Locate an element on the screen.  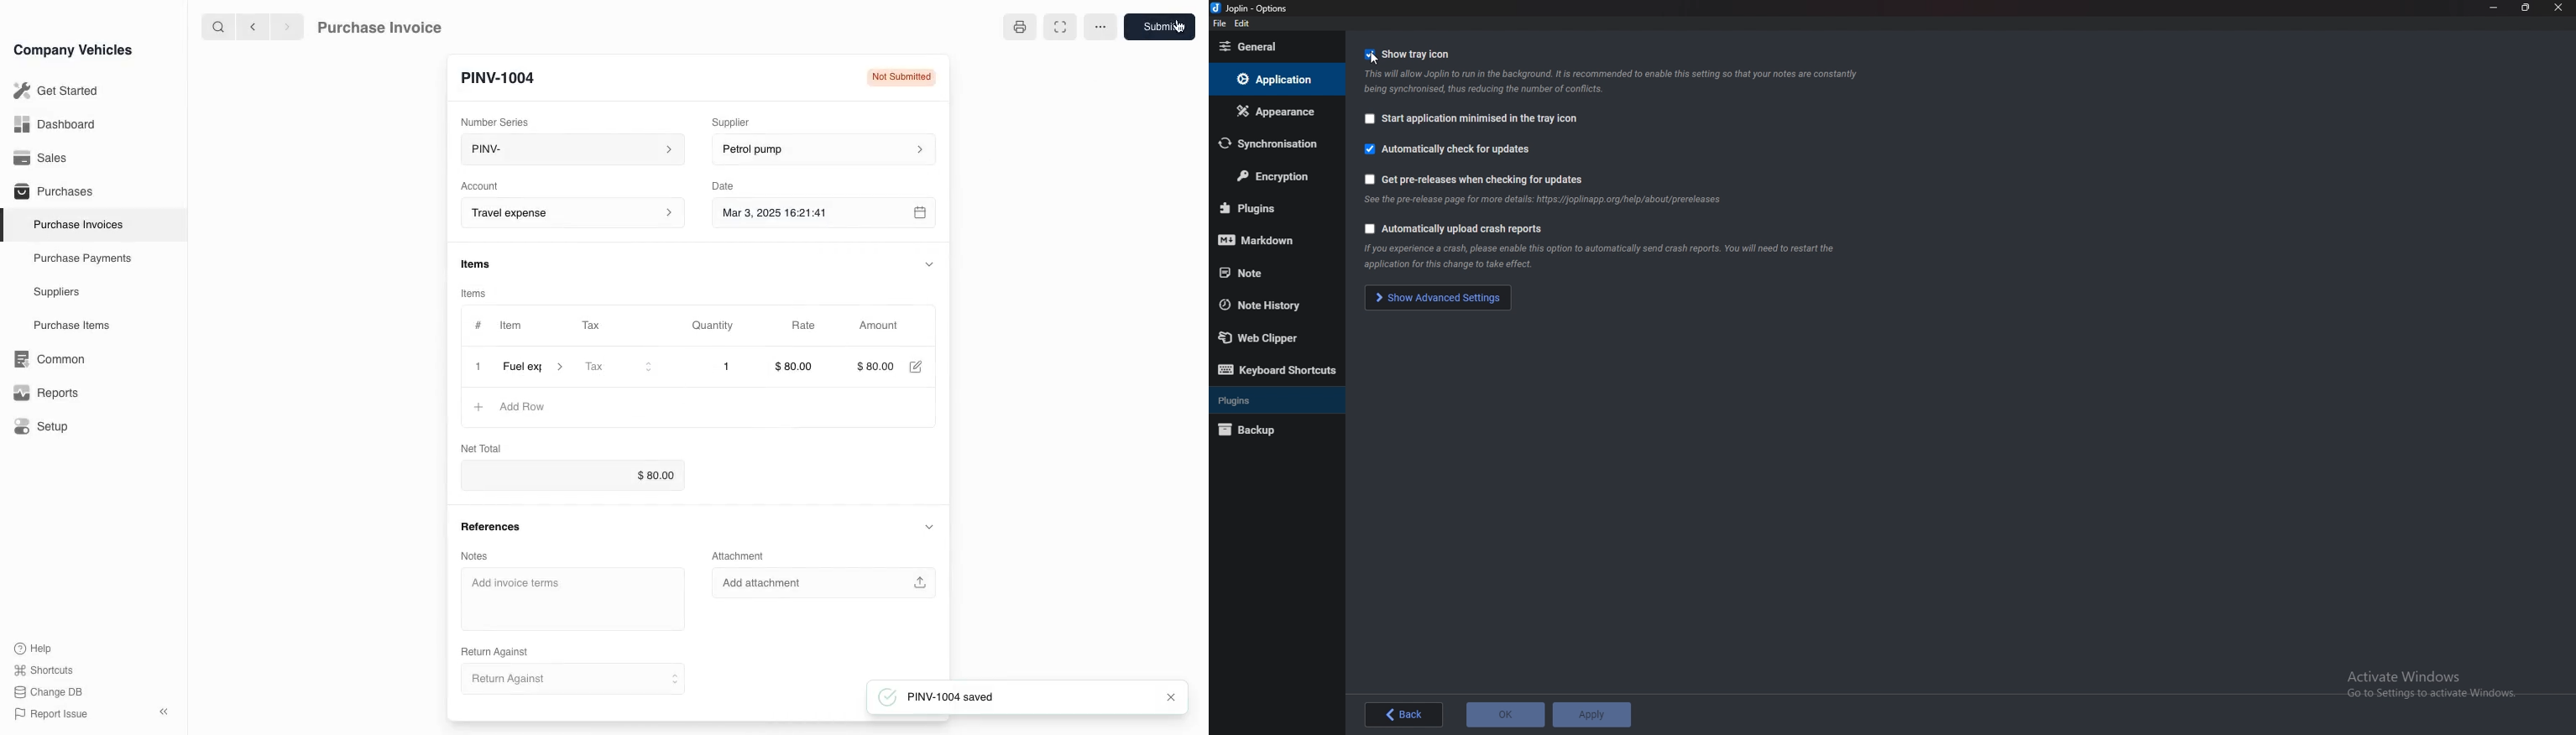
Purchase Payments is located at coordinates (81, 258).